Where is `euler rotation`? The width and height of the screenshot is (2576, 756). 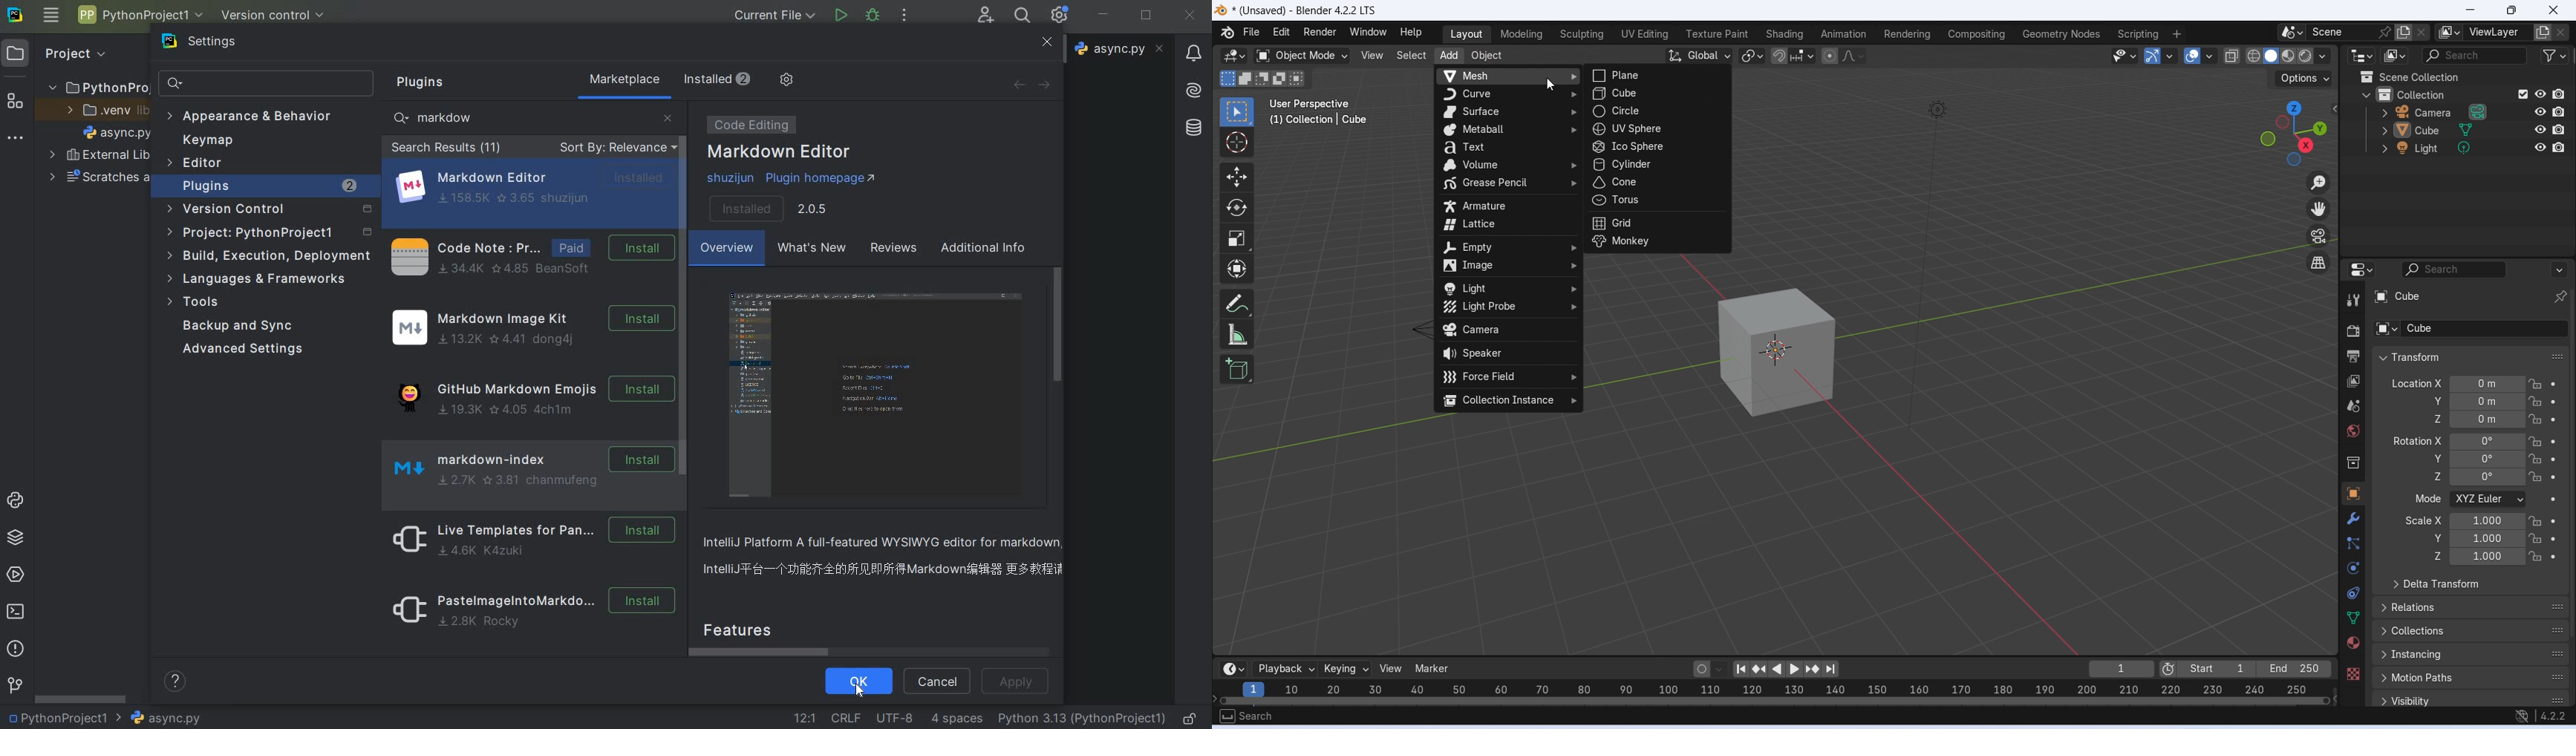
euler rotation is located at coordinates (2488, 442).